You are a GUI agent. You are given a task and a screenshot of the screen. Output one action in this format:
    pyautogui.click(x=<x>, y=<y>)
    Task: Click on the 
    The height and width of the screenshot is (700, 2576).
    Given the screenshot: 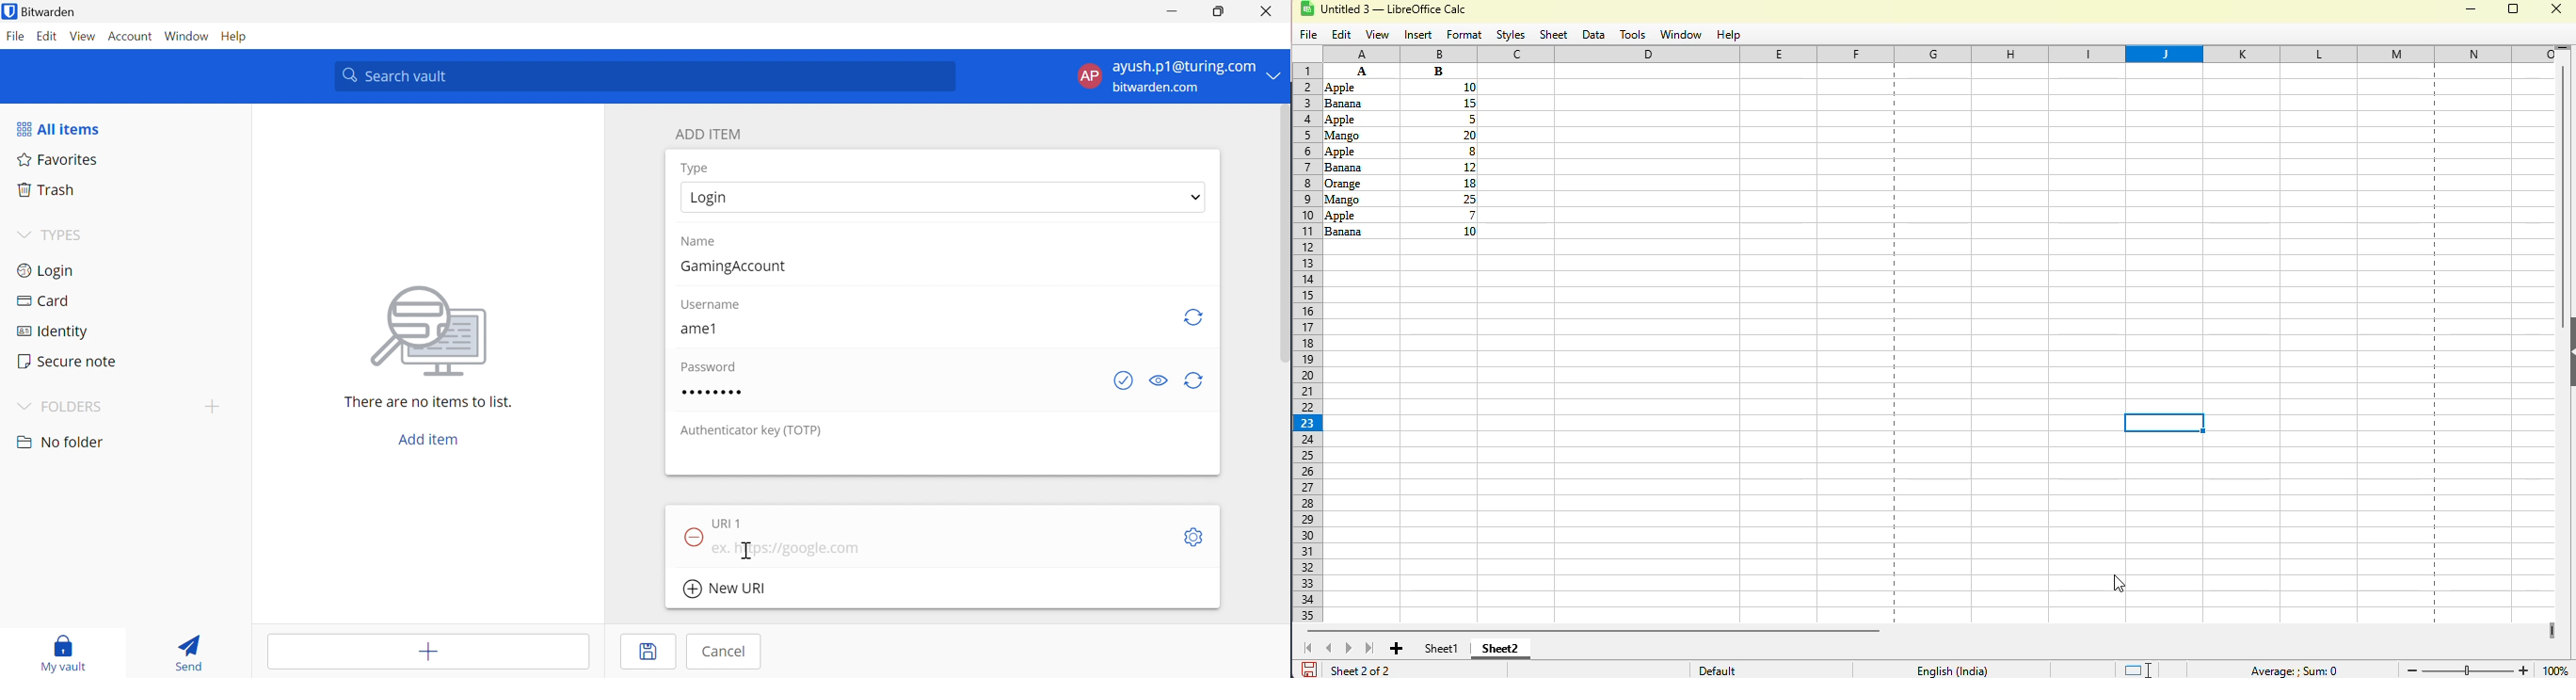 What is the action you would take?
    pyautogui.click(x=1439, y=87)
    